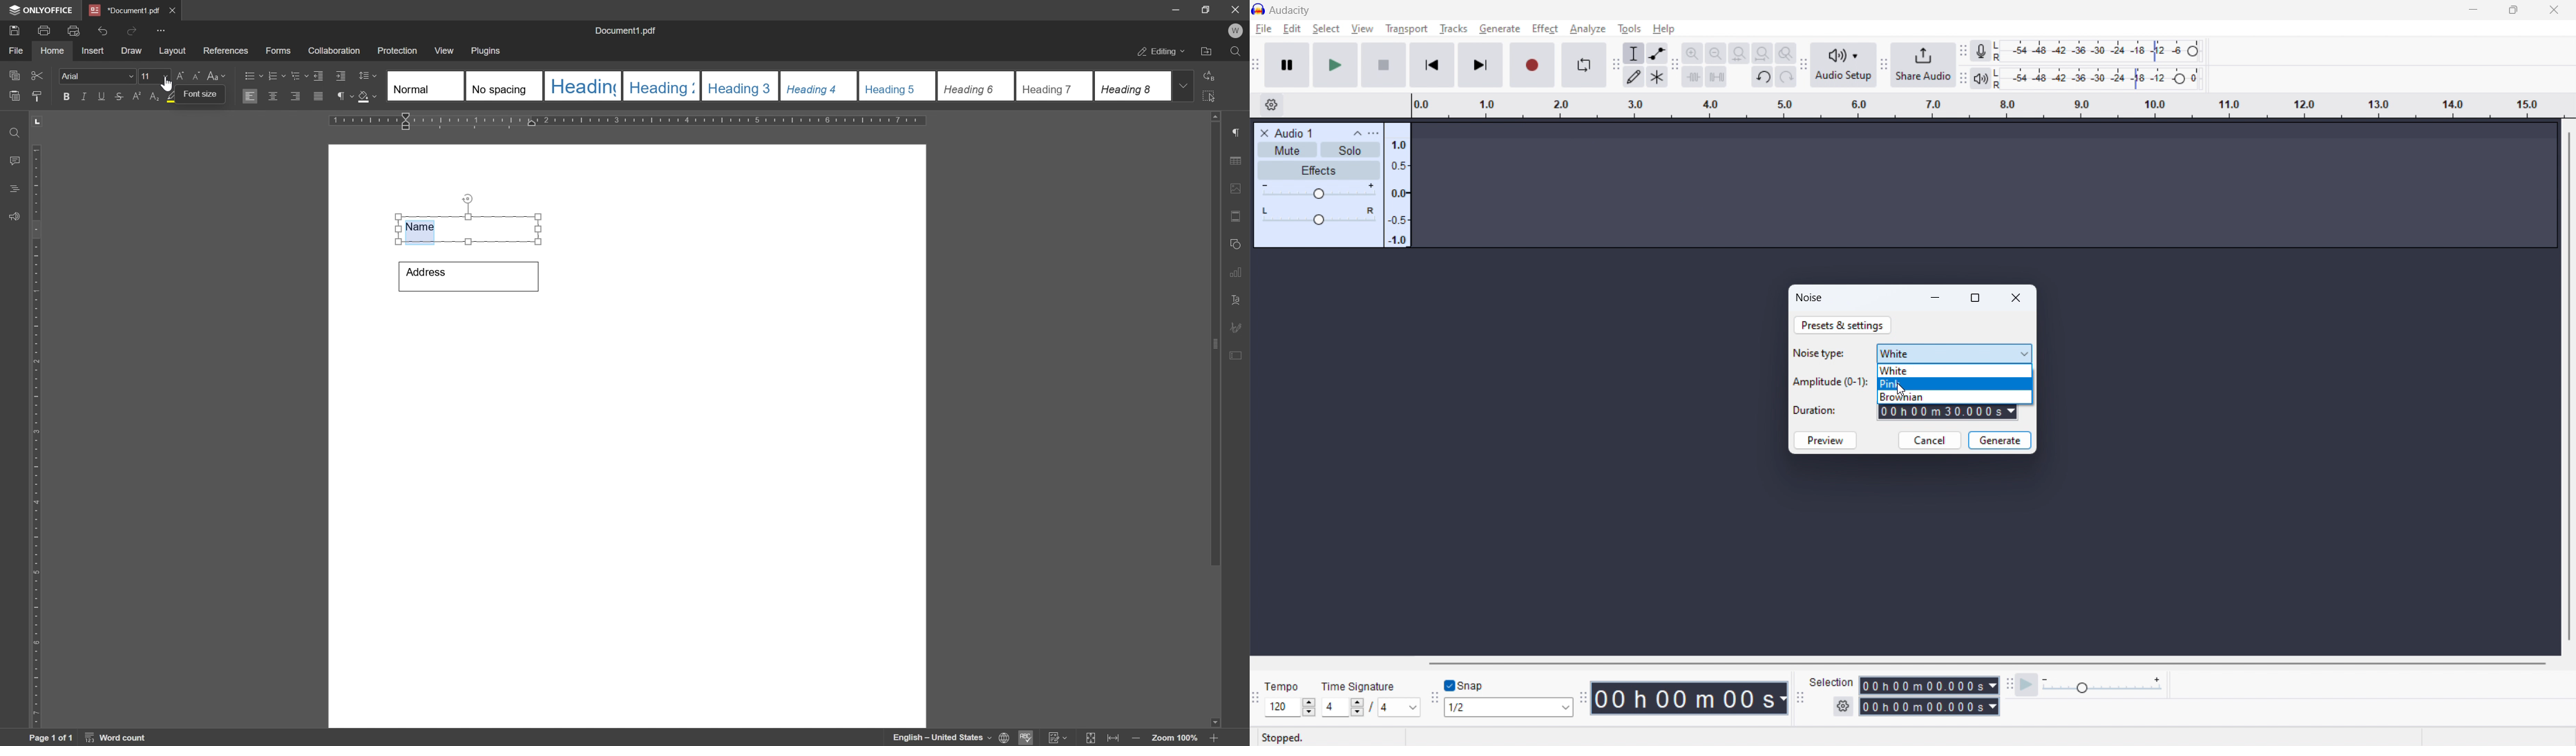  What do you see at coordinates (1138, 739) in the screenshot?
I see `zoom out` at bounding box center [1138, 739].